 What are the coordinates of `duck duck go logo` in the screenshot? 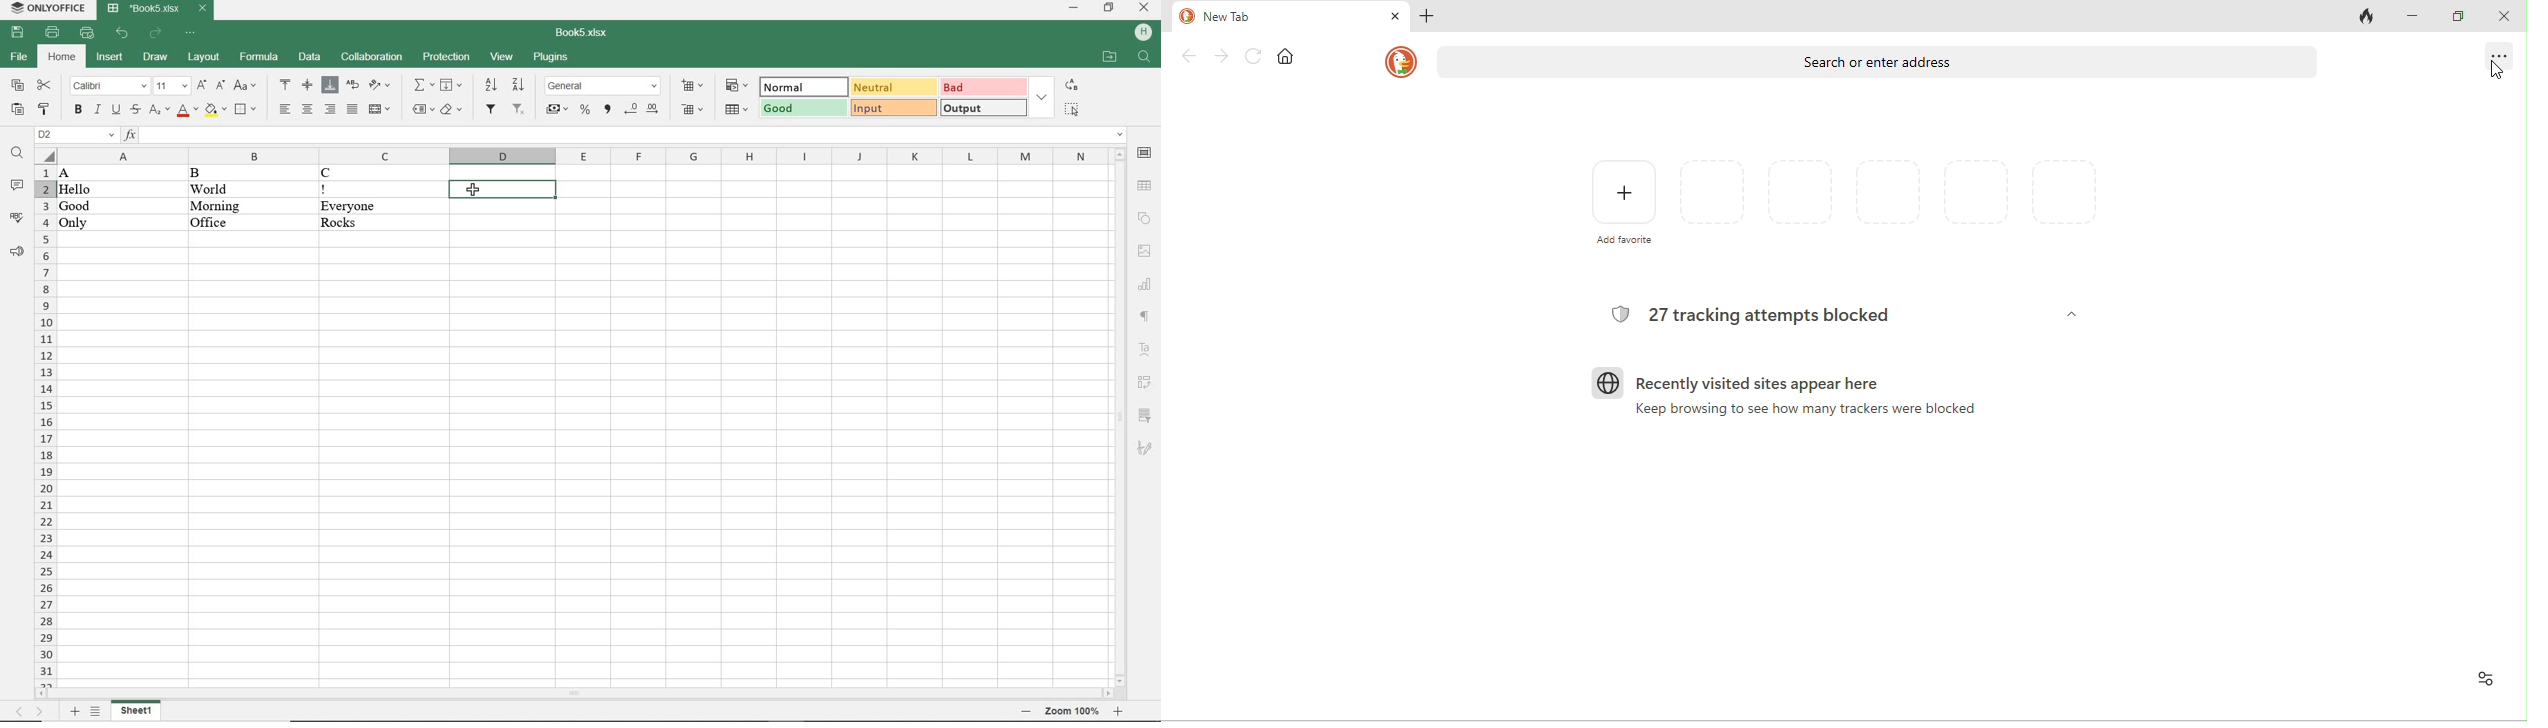 It's located at (1401, 62).